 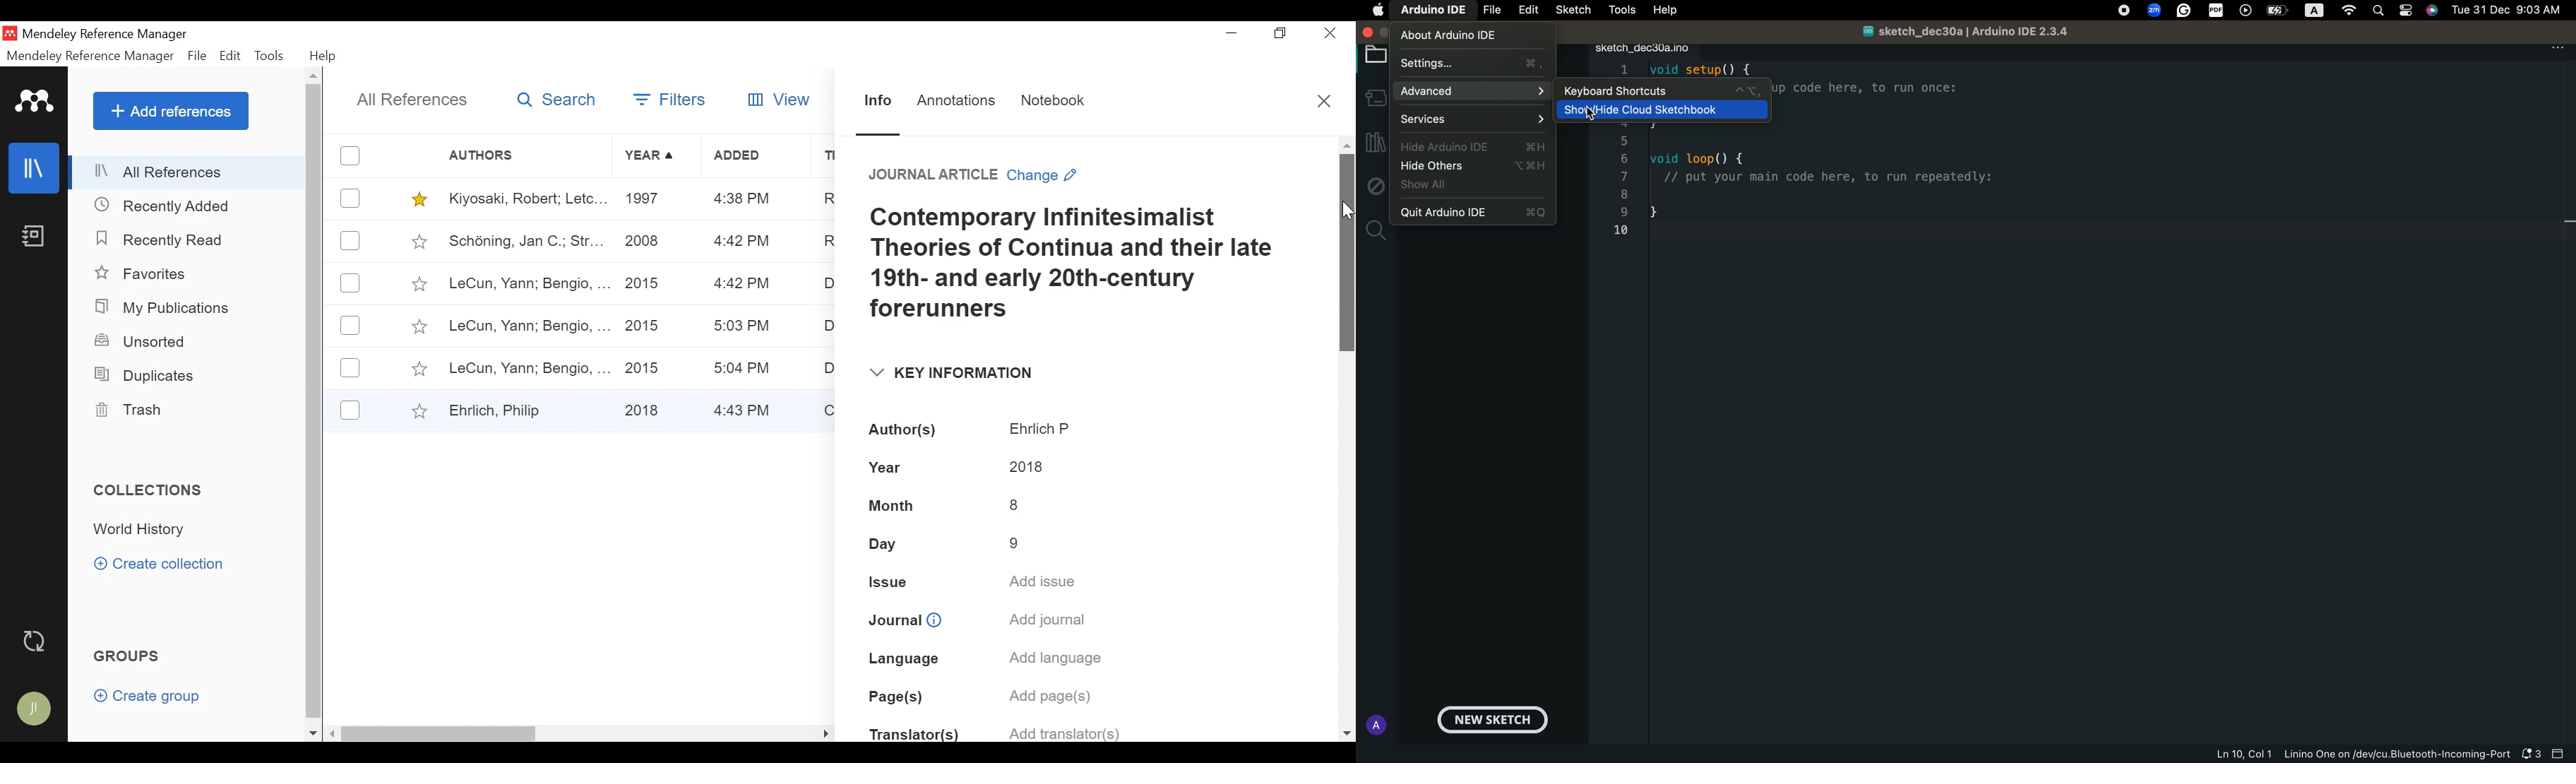 I want to click on 2015, so click(x=647, y=366).